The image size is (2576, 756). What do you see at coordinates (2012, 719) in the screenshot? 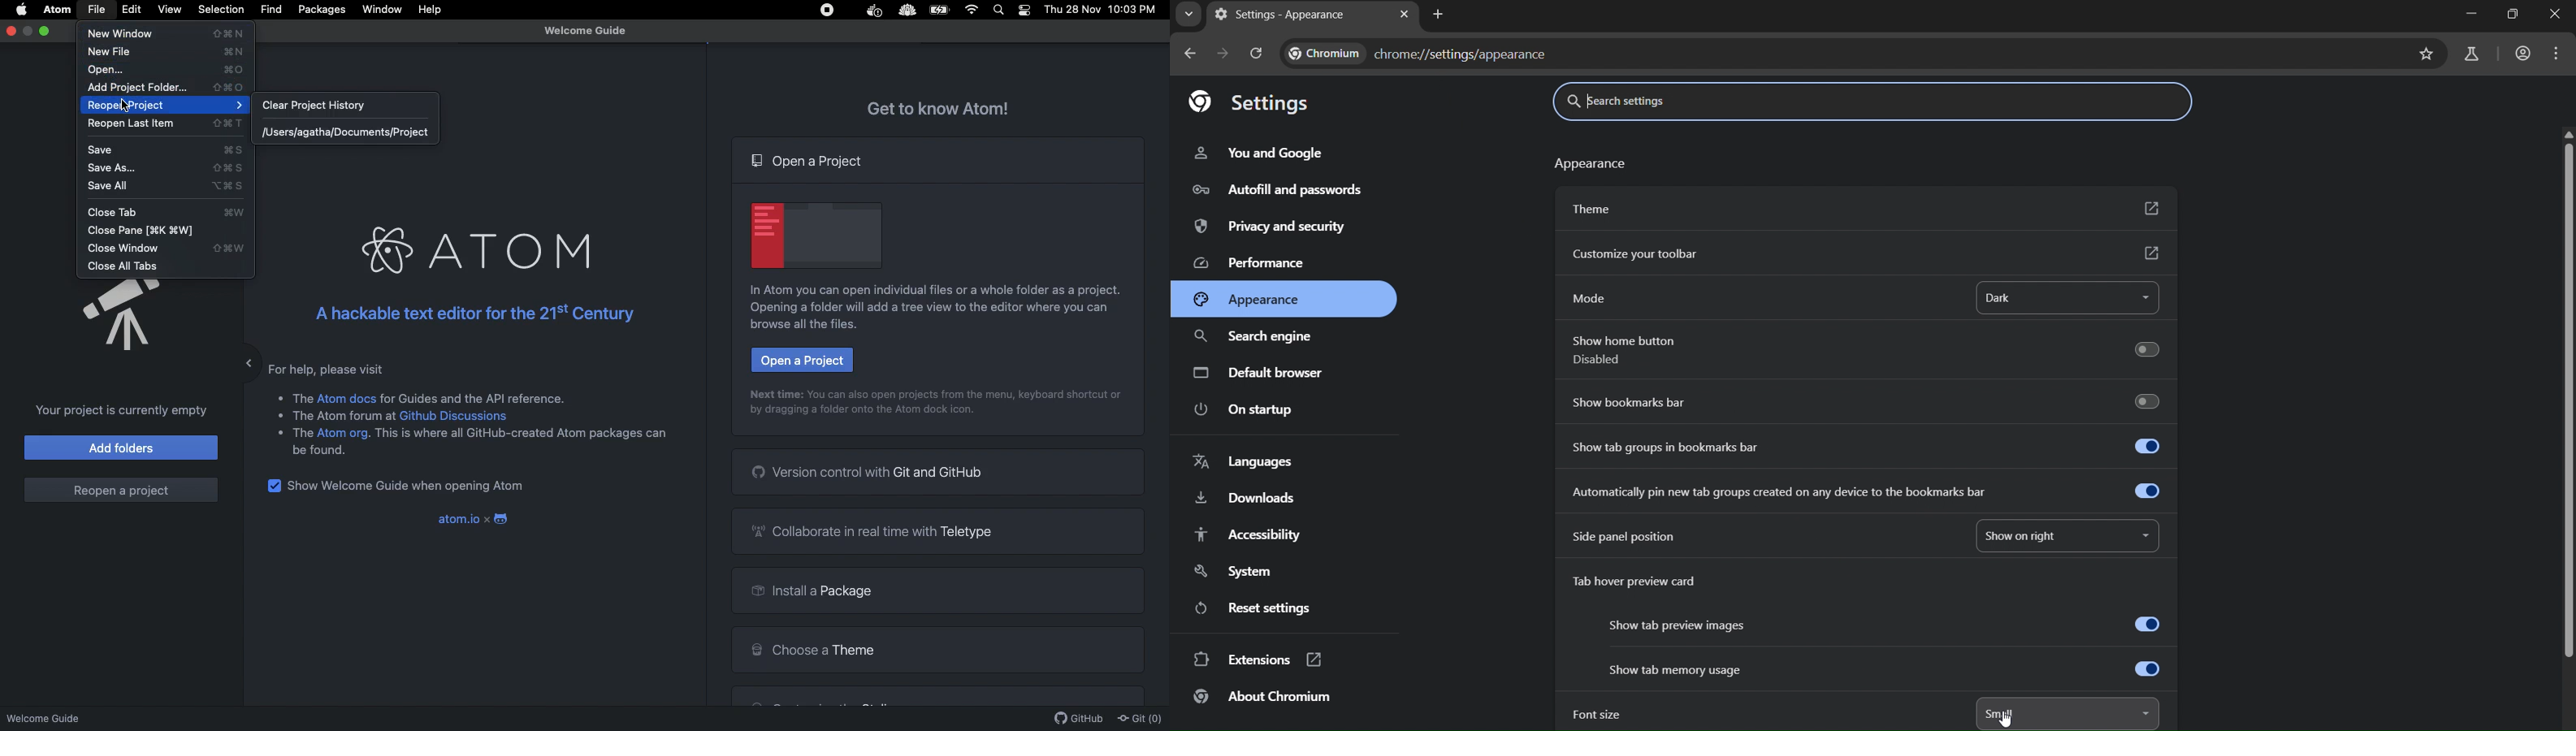
I see `cursor` at bounding box center [2012, 719].